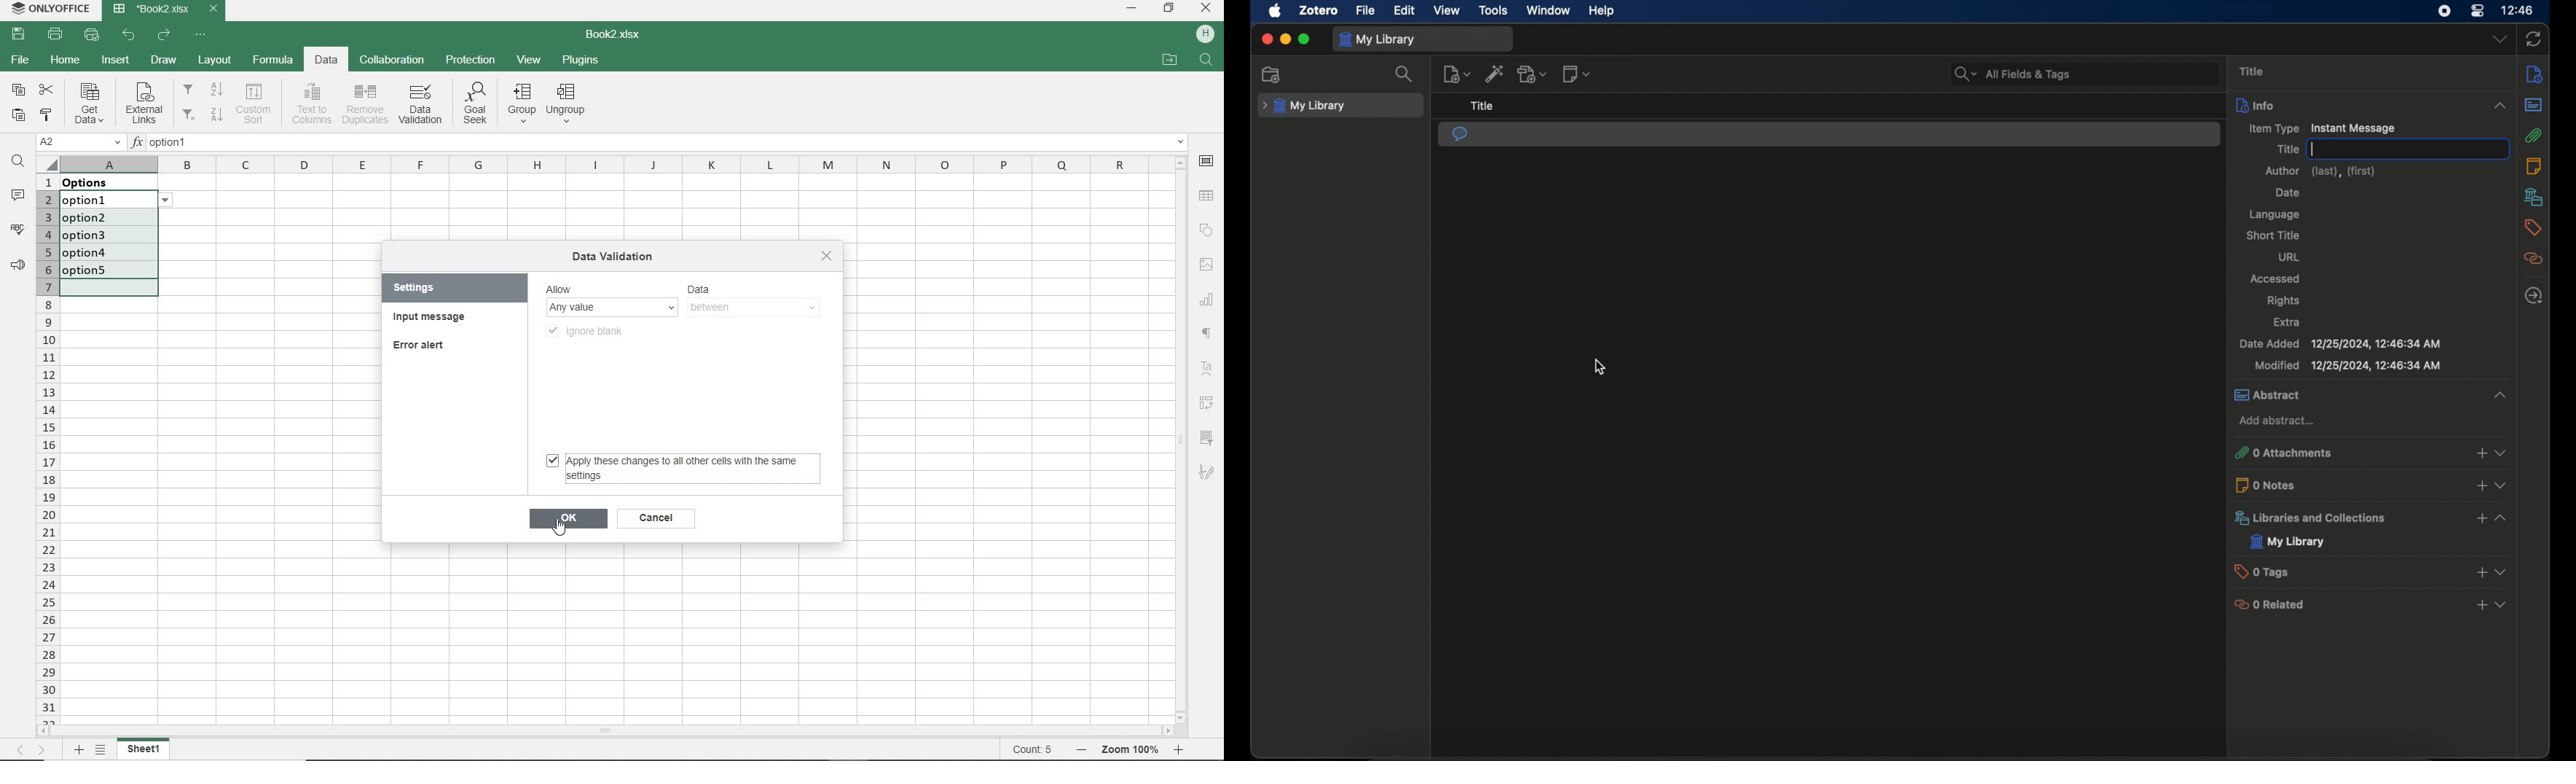 Image resolution: width=2576 pixels, height=784 pixels. What do you see at coordinates (2373, 104) in the screenshot?
I see `info` at bounding box center [2373, 104].